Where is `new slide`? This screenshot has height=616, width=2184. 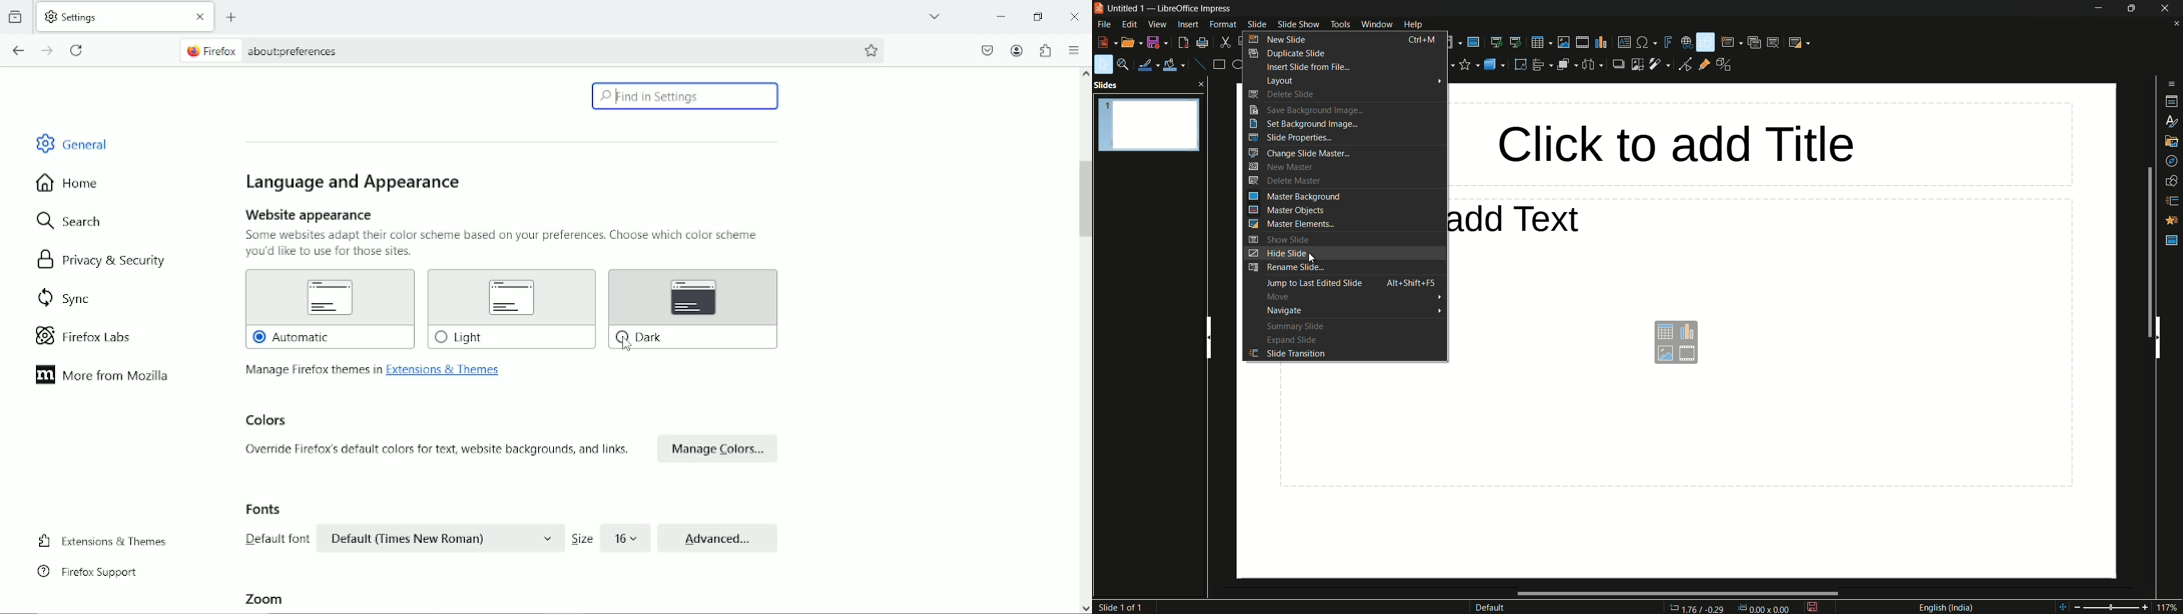 new slide is located at coordinates (1277, 39).